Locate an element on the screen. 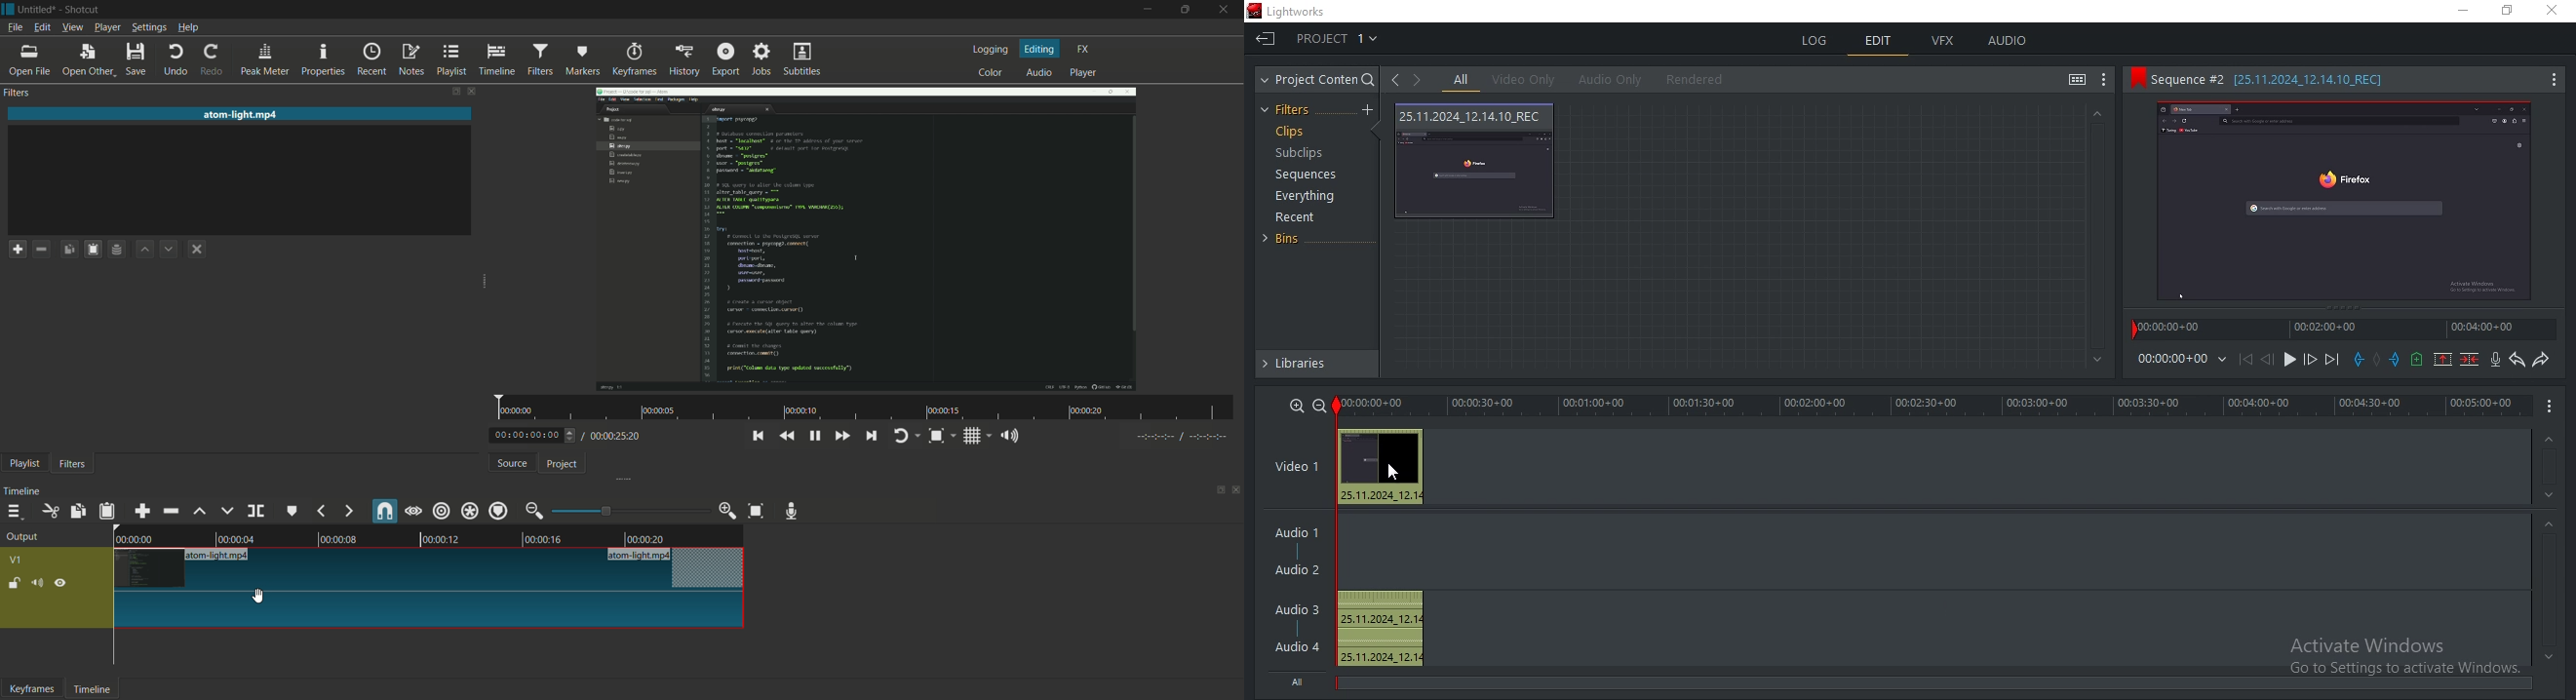  filters is located at coordinates (541, 59).